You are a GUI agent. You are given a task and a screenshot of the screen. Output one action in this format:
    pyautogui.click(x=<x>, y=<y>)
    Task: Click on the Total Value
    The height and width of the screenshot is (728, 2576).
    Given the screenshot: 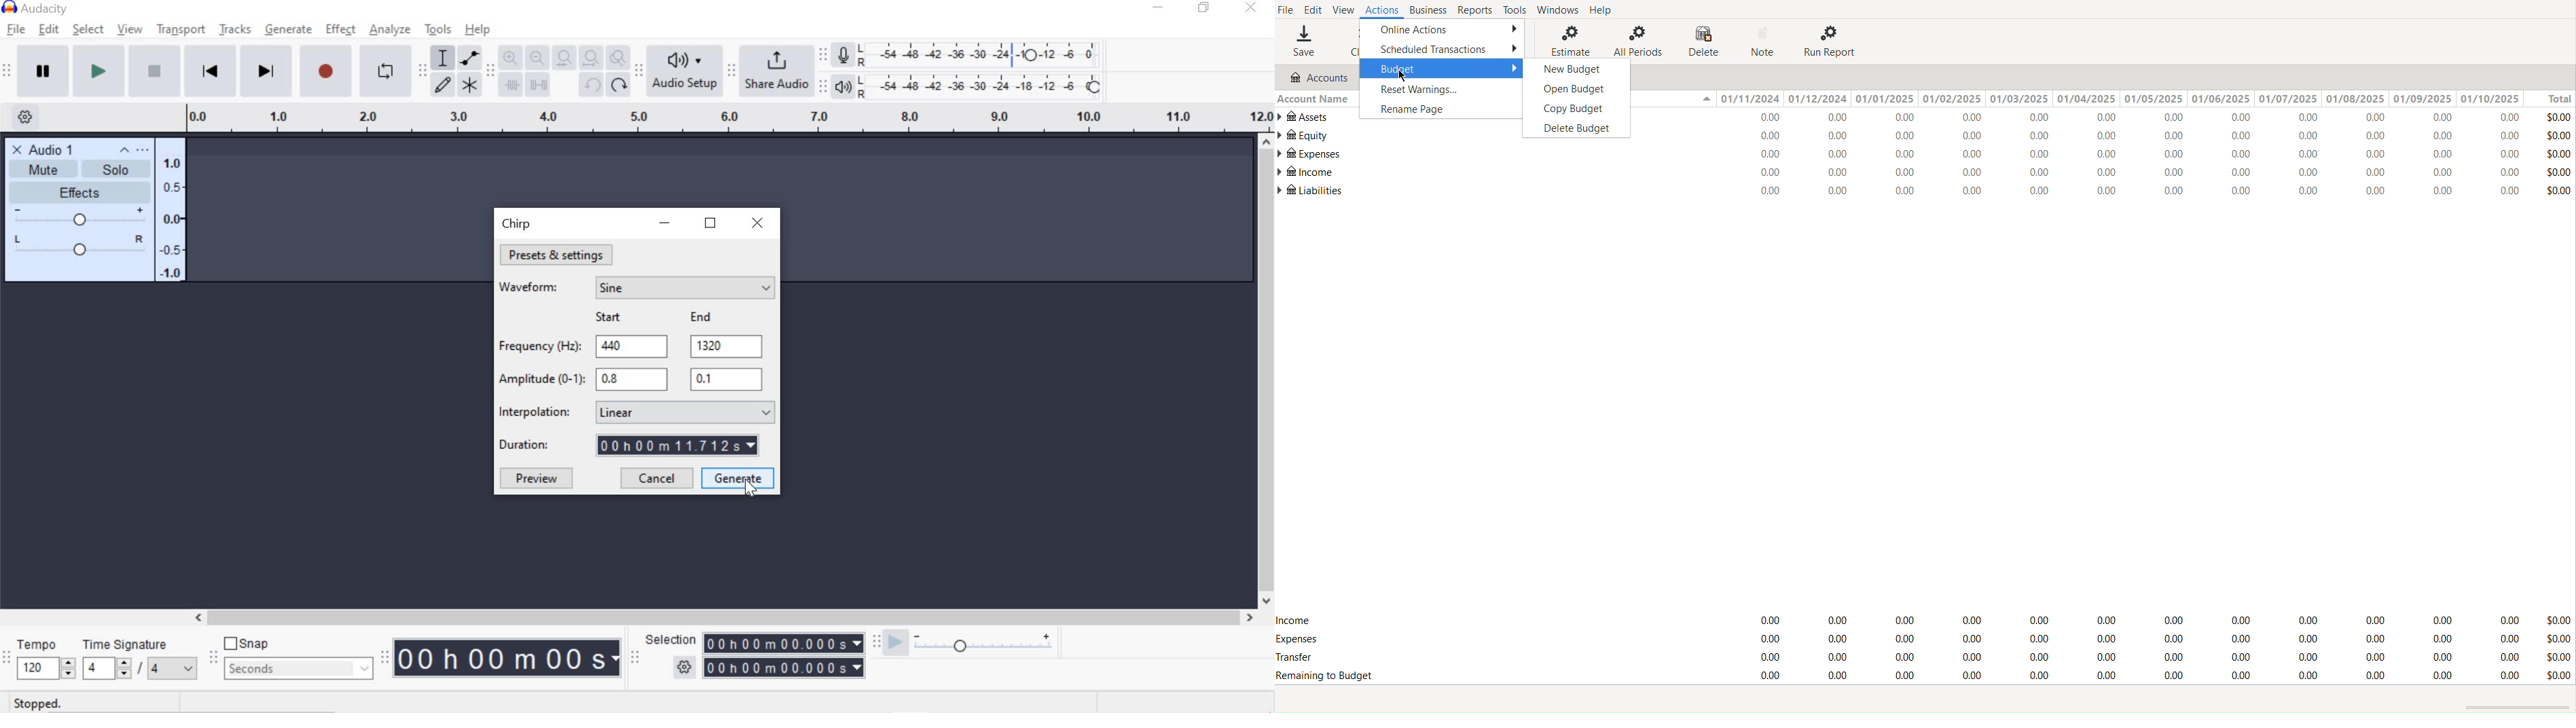 What is the action you would take?
    pyautogui.click(x=2557, y=647)
    